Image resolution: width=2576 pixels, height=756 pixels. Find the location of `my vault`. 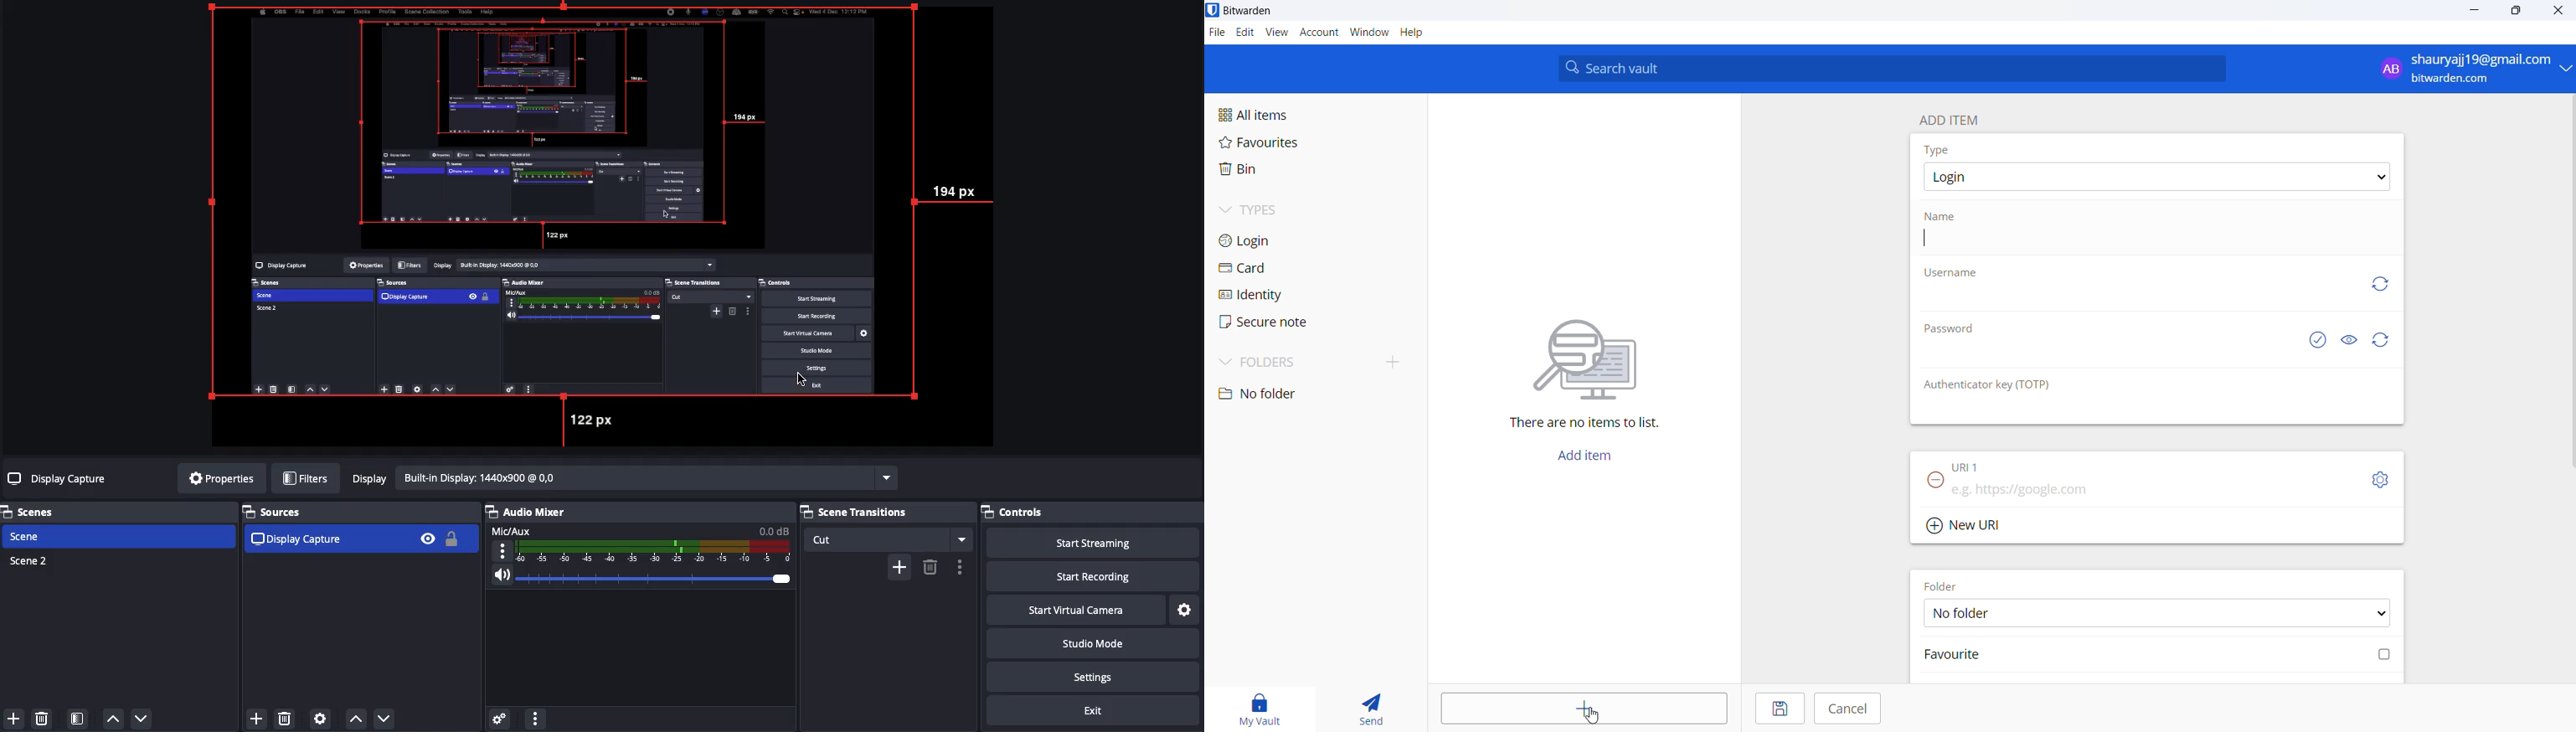

my vault is located at coordinates (1254, 707).